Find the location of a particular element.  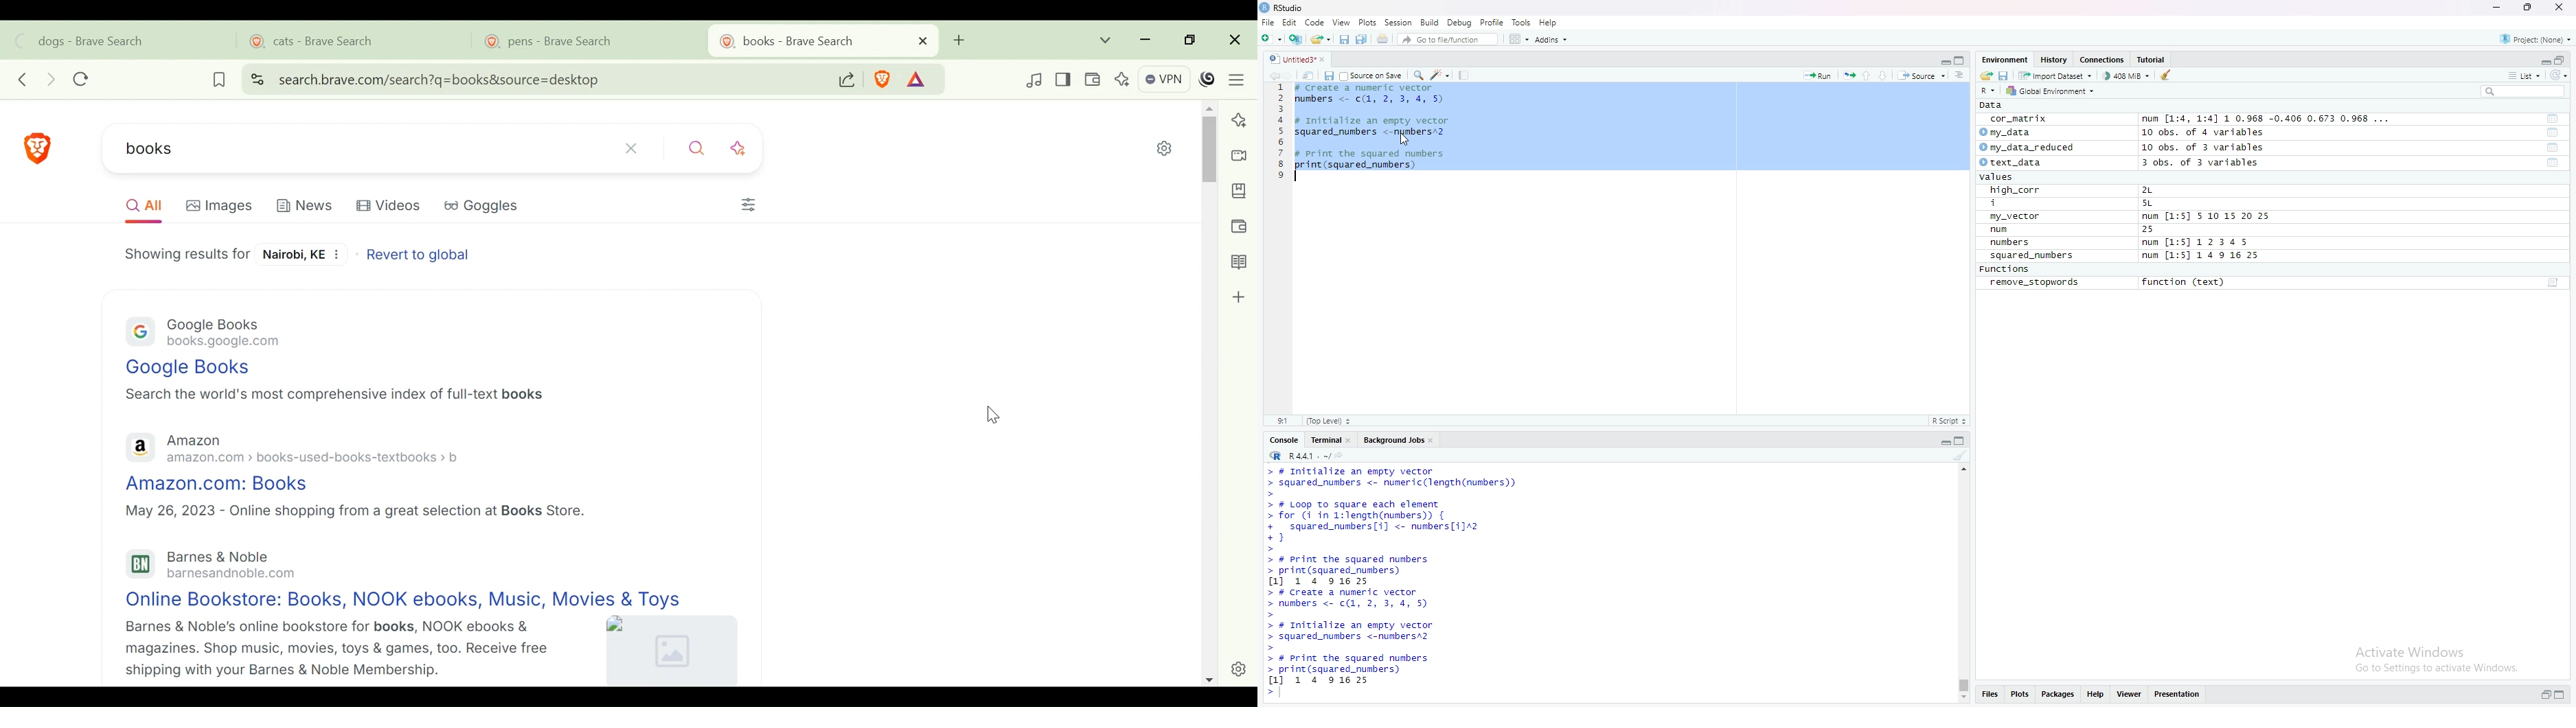

values is located at coordinates (2001, 178).